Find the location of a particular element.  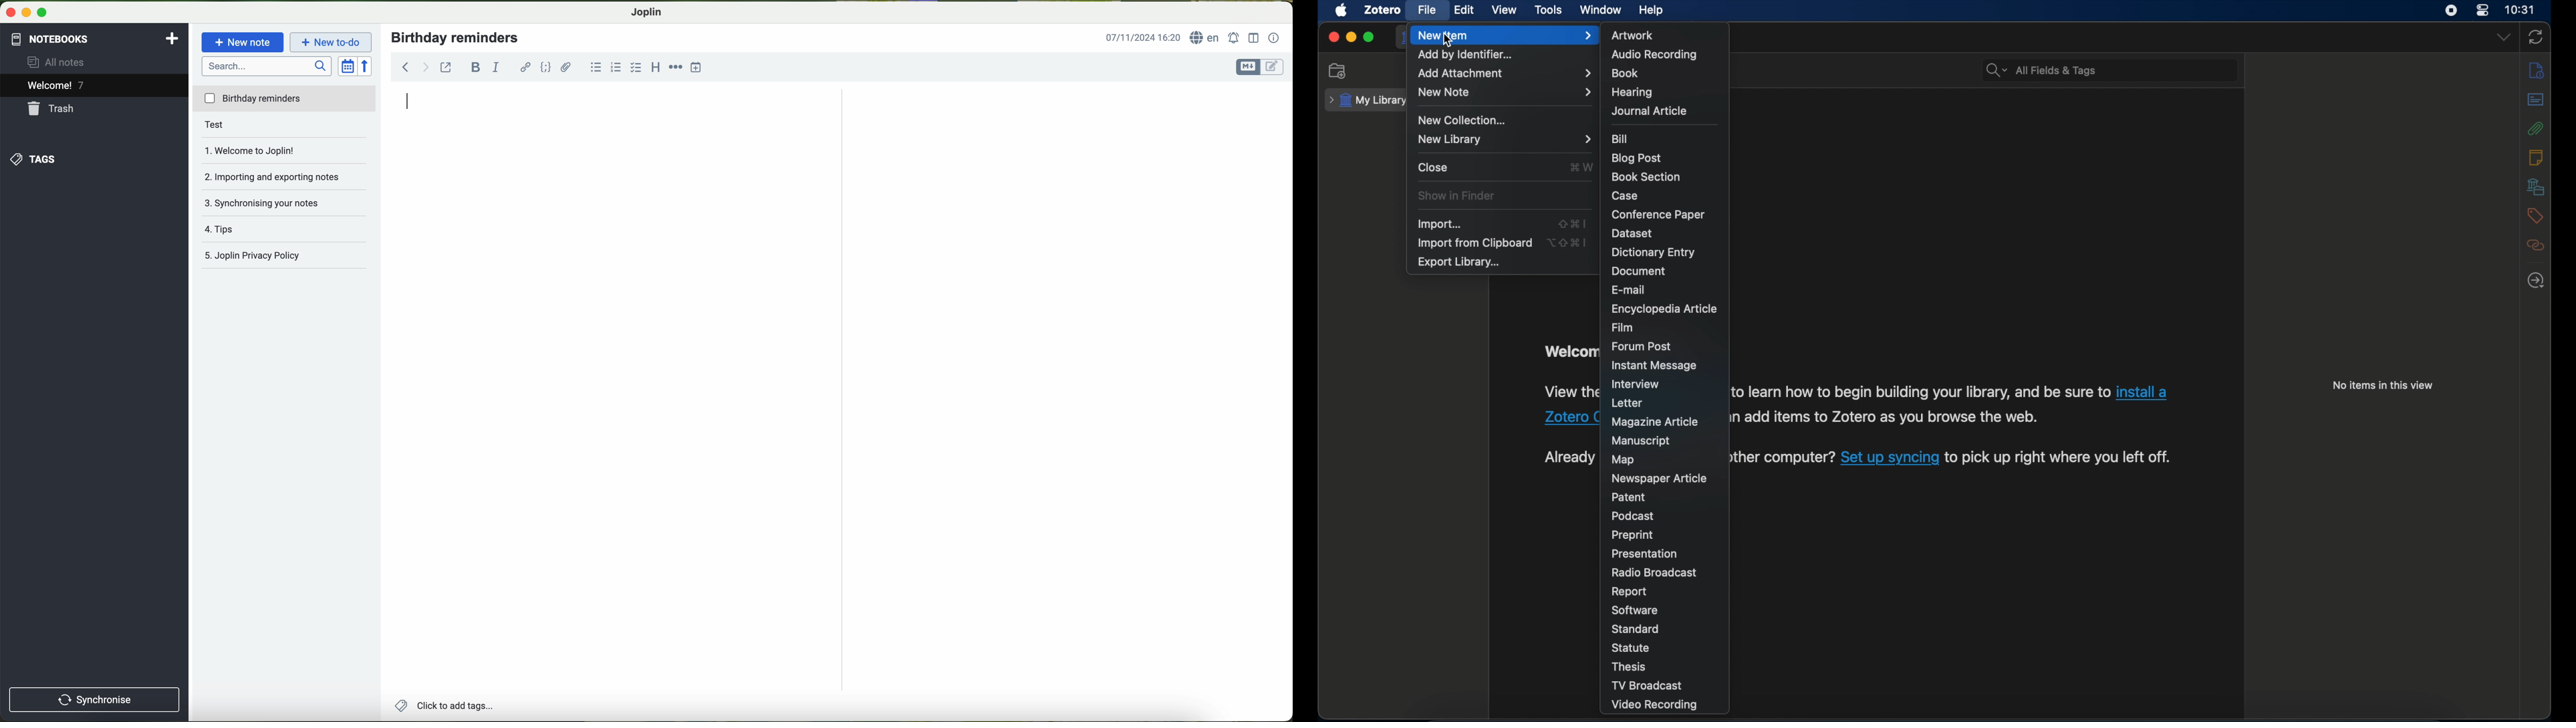

date and hour is located at coordinates (1143, 38).